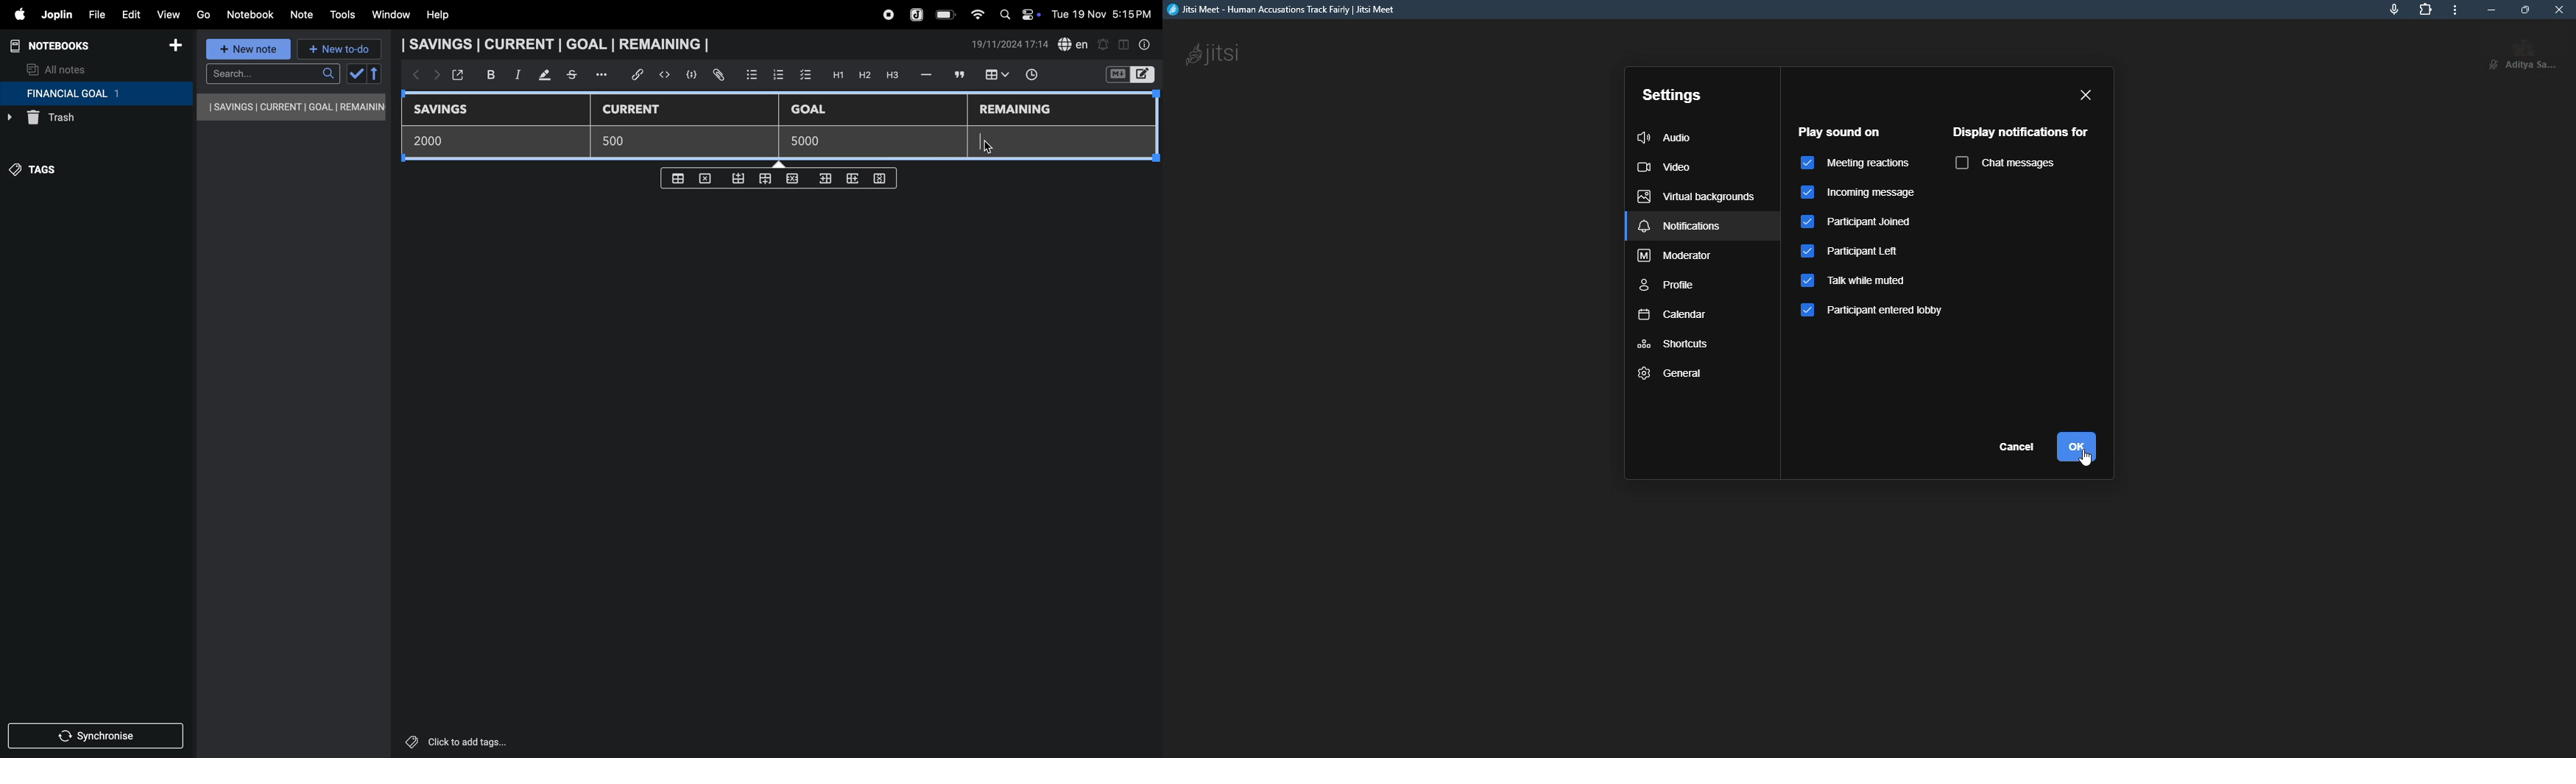 This screenshot has width=2576, height=784. What do you see at coordinates (486, 74) in the screenshot?
I see `bold` at bounding box center [486, 74].